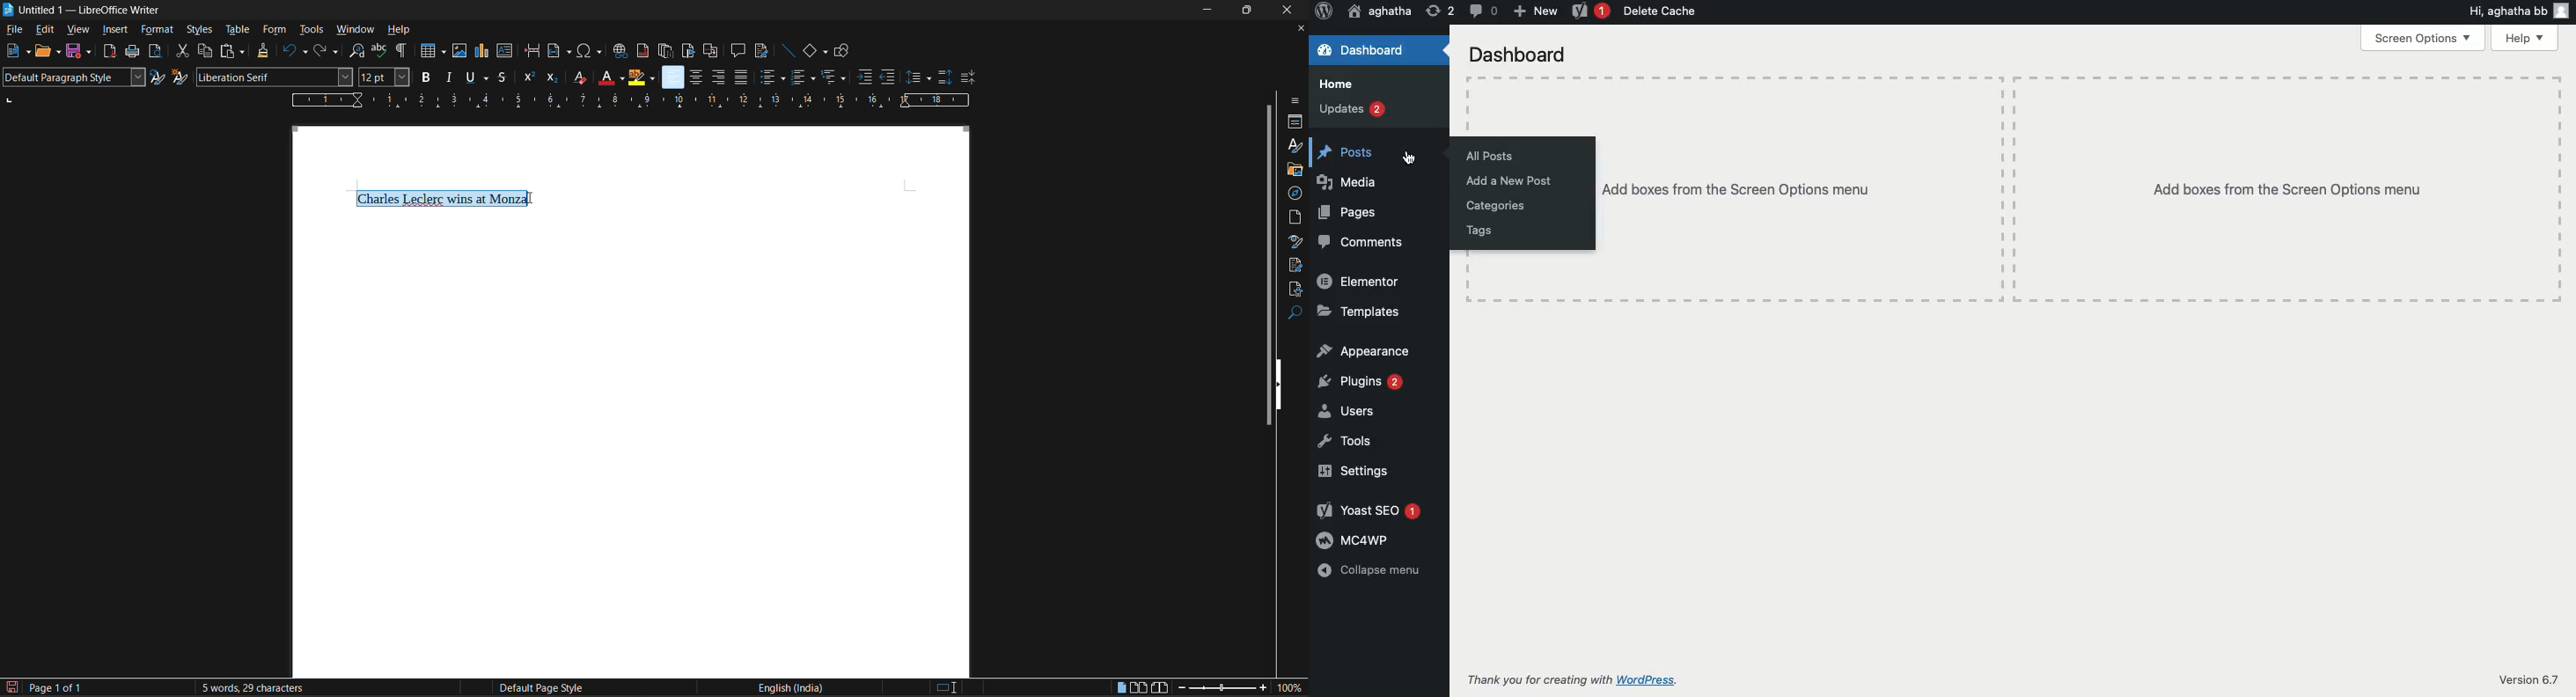 The image size is (2576, 700). What do you see at coordinates (44, 30) in the screenshot?
I see `edit` at bounding box center [44, 30].